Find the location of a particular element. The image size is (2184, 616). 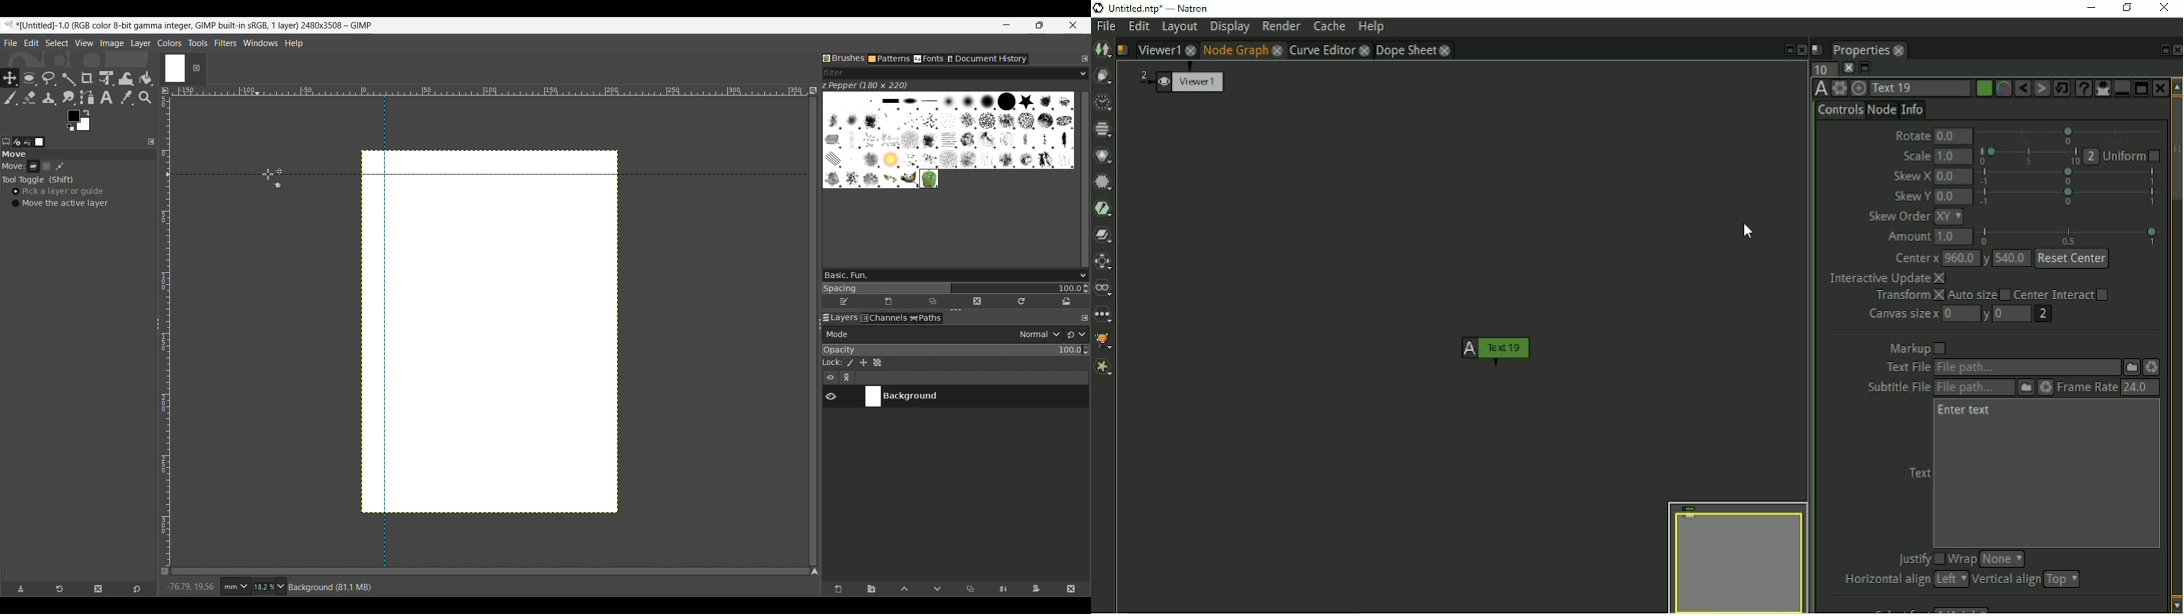

Current layer is located at coordinates (964, 397).